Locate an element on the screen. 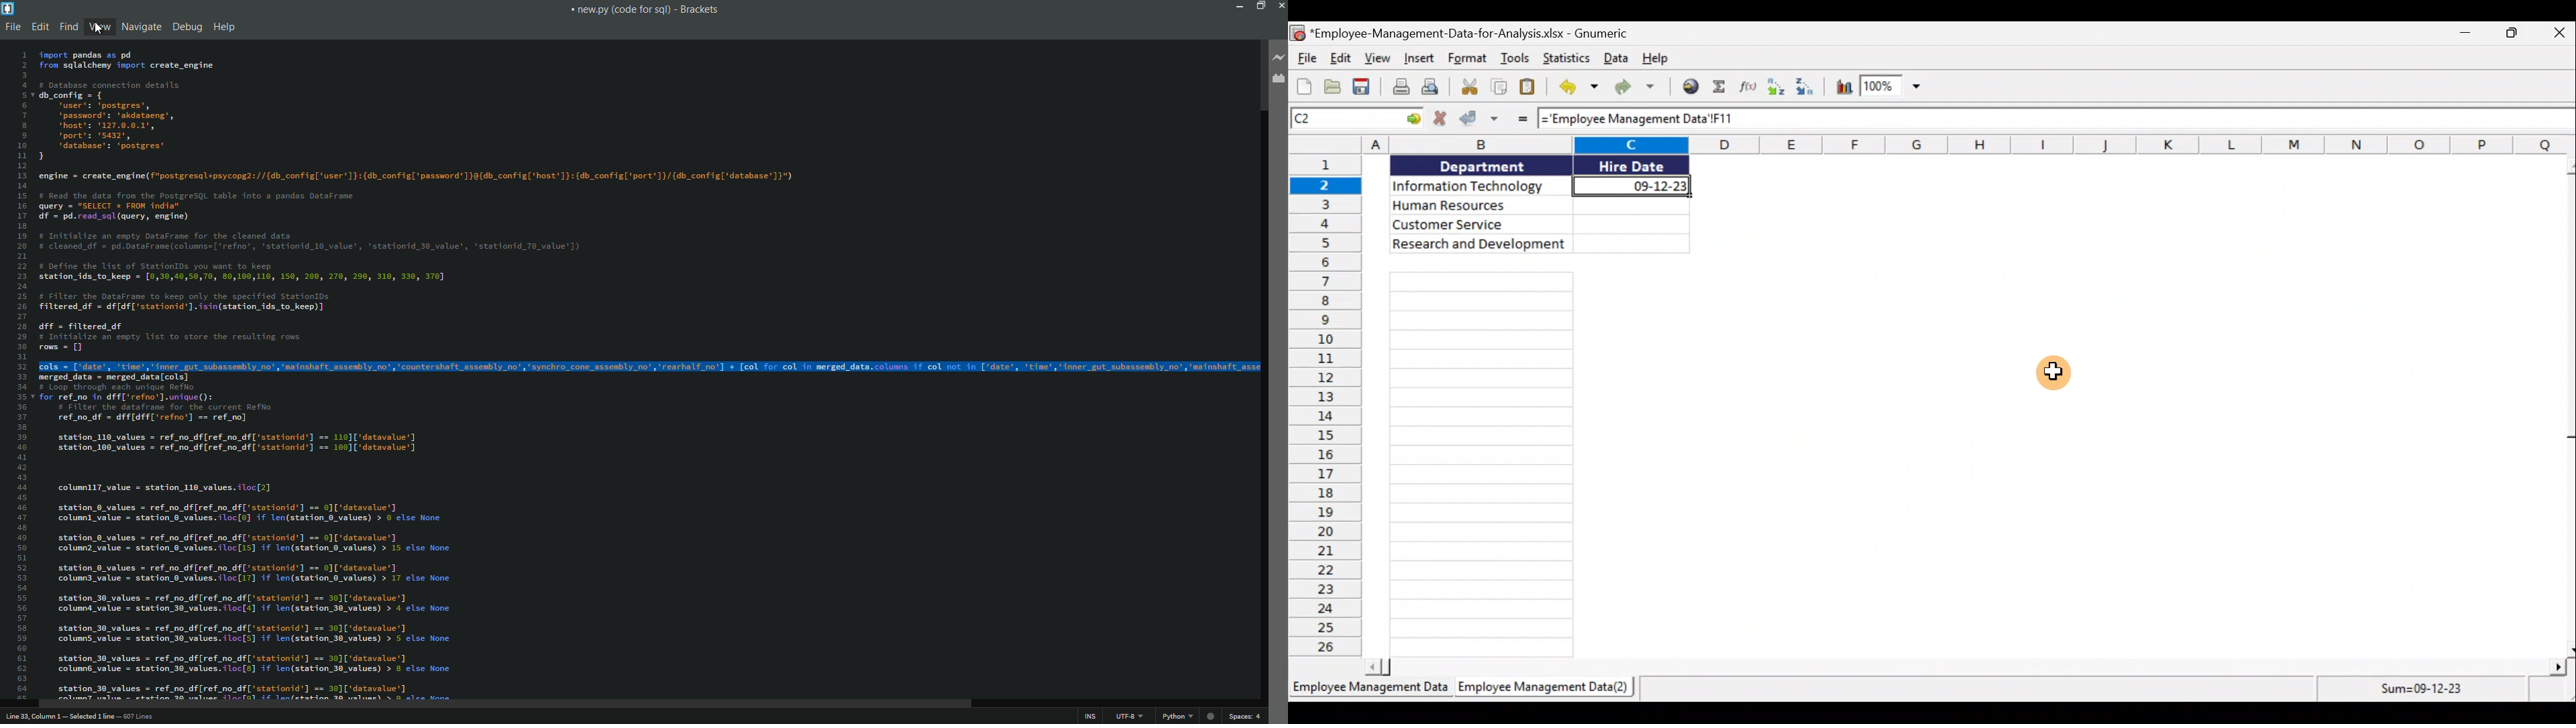 The image size is (2576, 728). file menu is located at coordinates (13, 27).